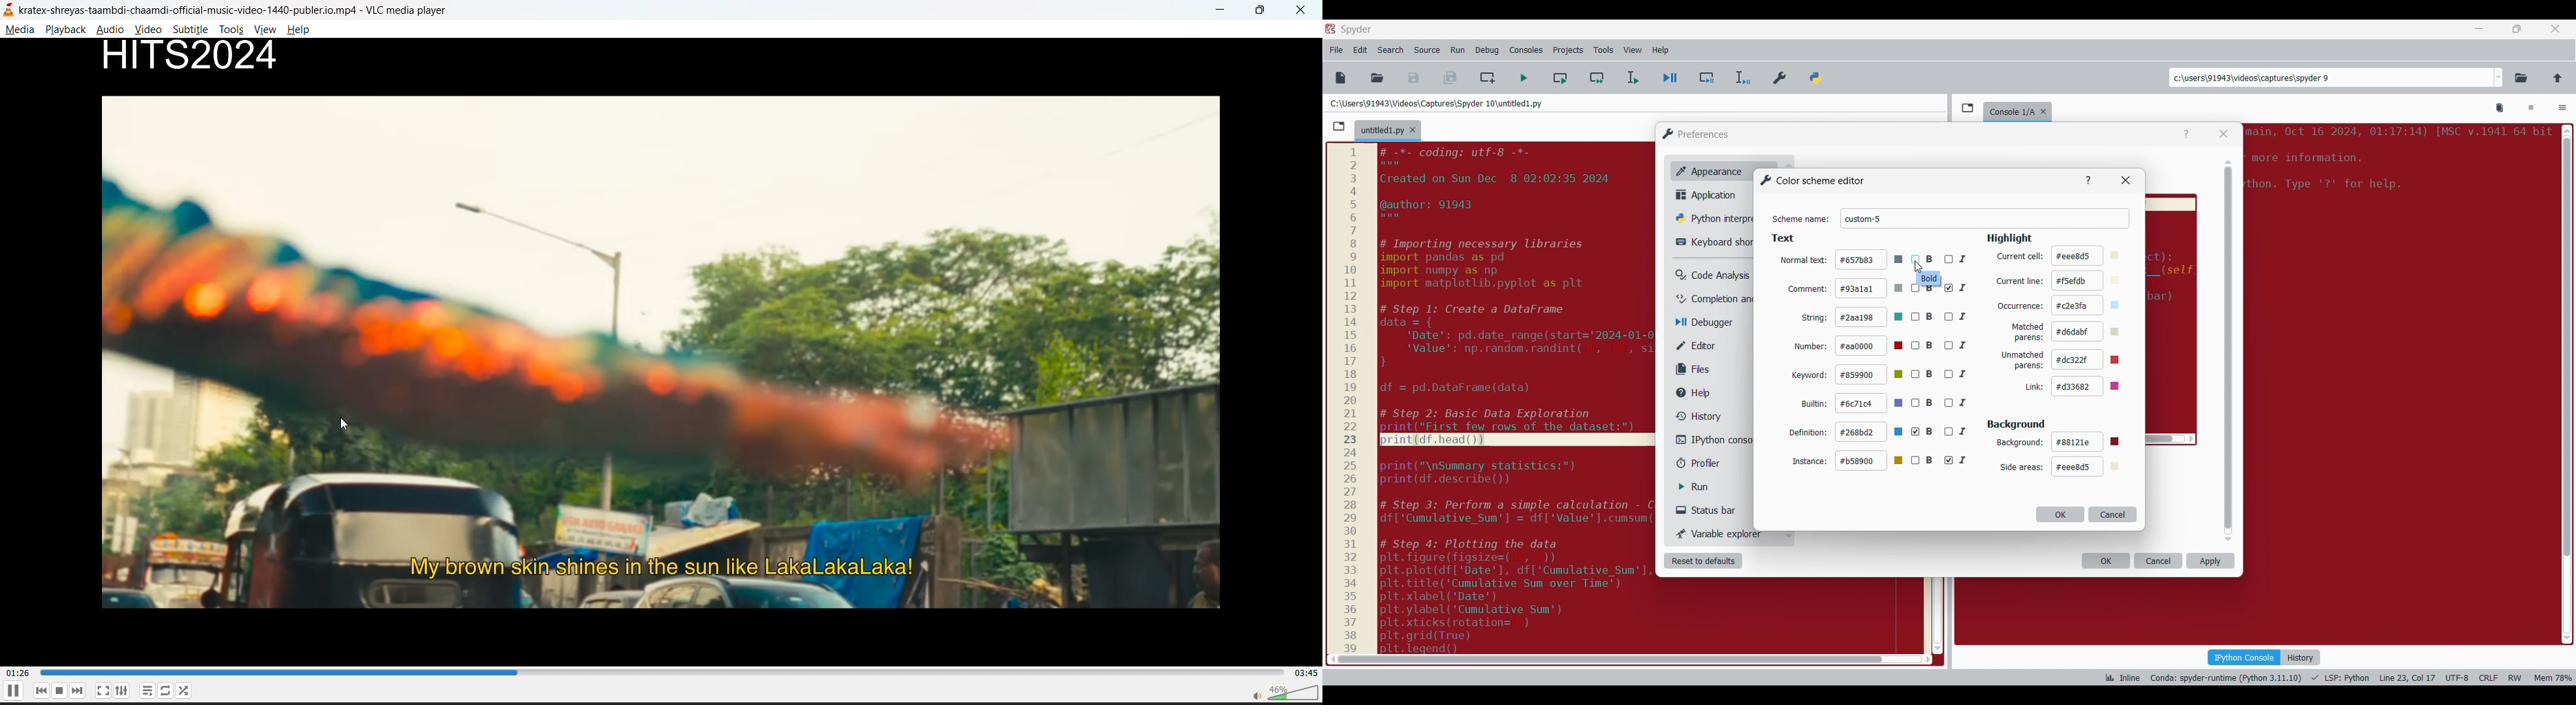 The image size is (2576, 728). I want to click on d6dabf, so click(2089, 331).